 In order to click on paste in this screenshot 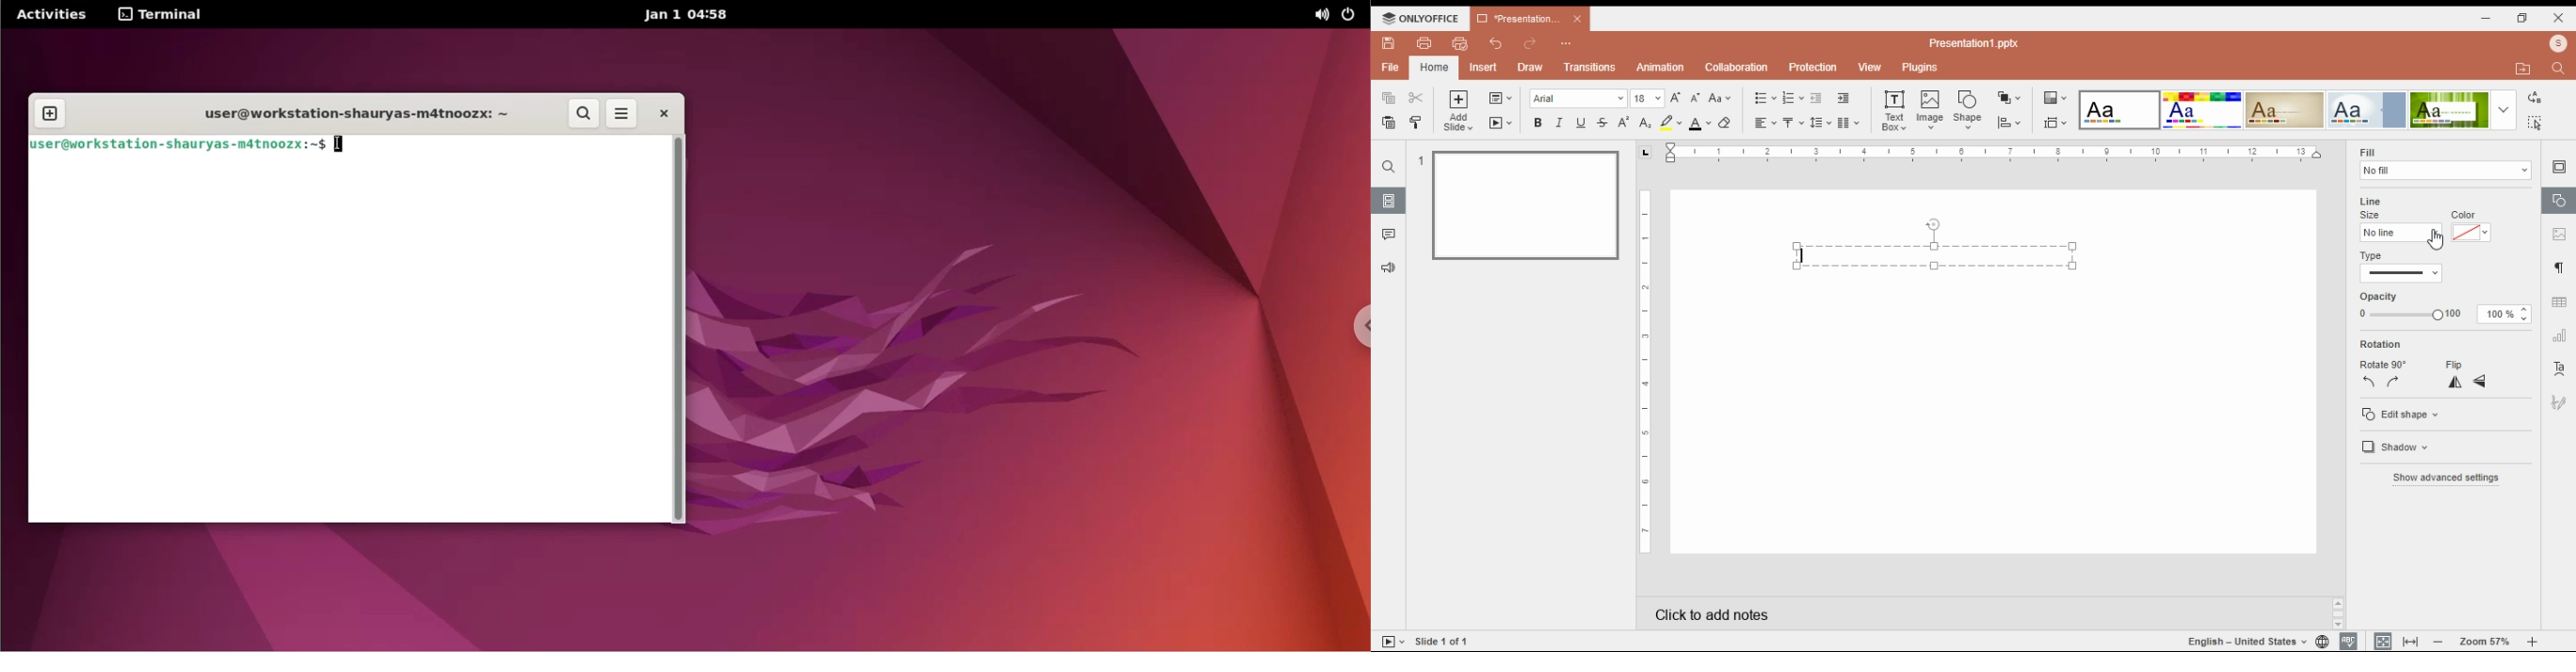, I will do `click(1390, 122)`.